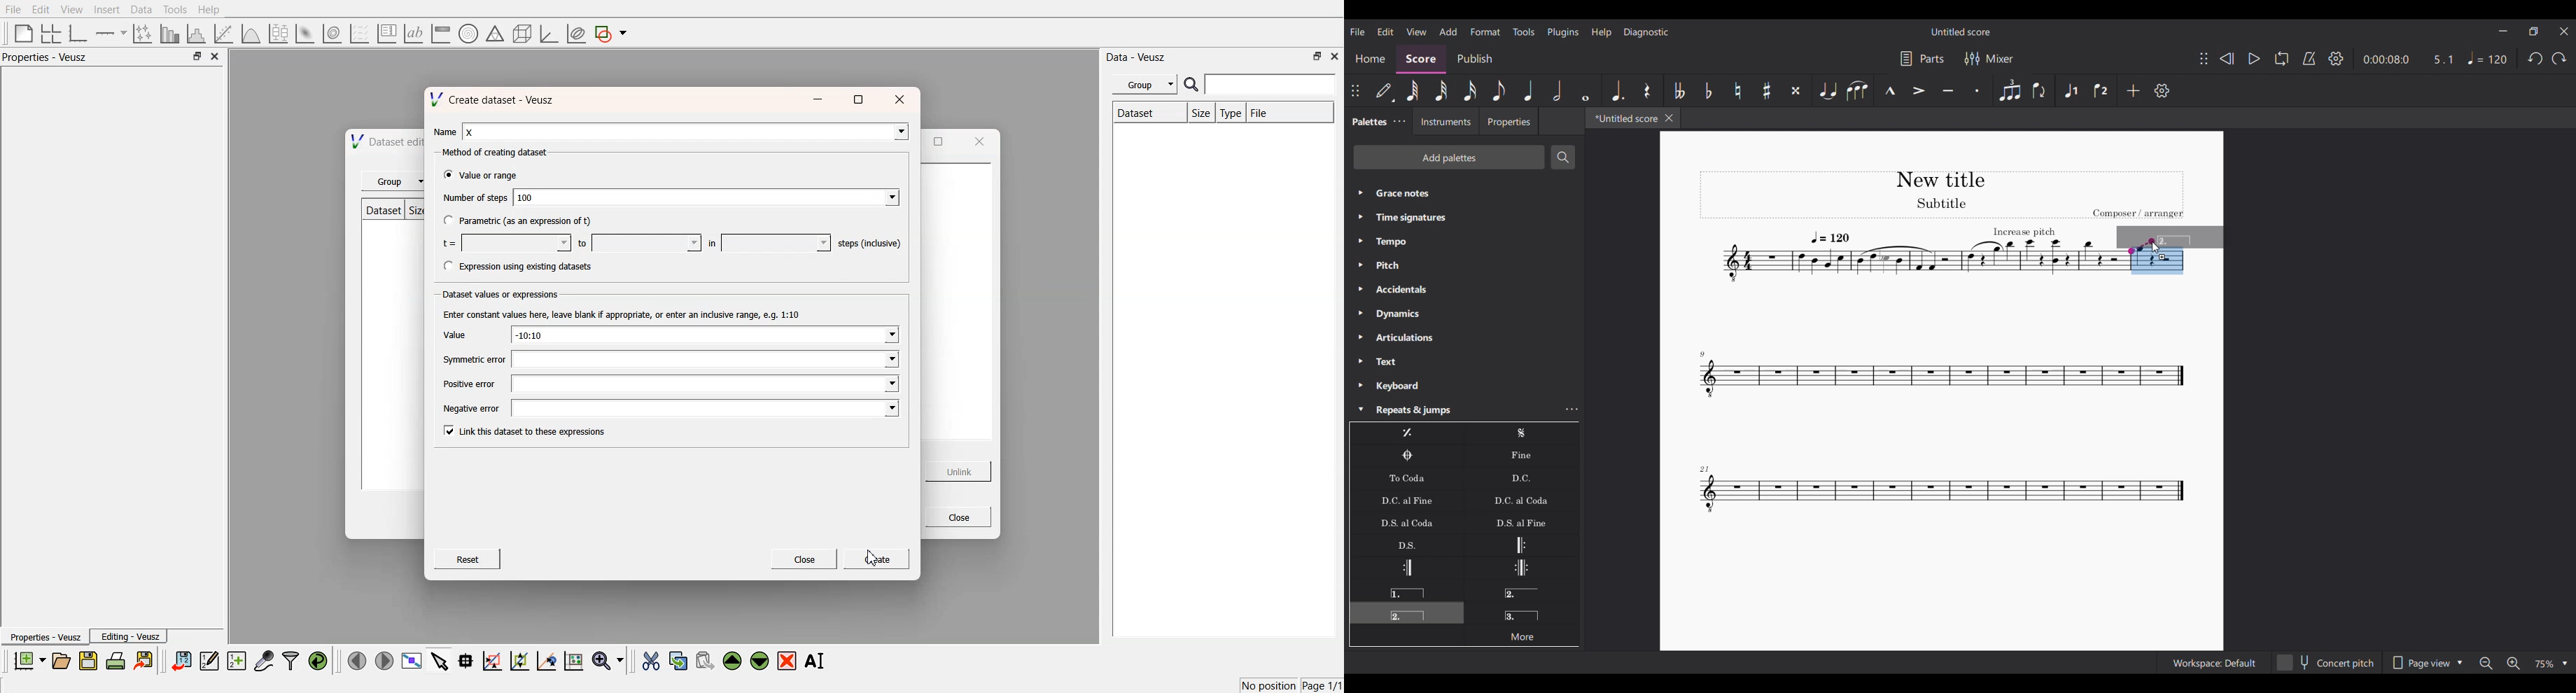  What do you see at coordinates (411, 661) in the screenshot?
I see `view plot full screen` at bounding box center [411, 661].